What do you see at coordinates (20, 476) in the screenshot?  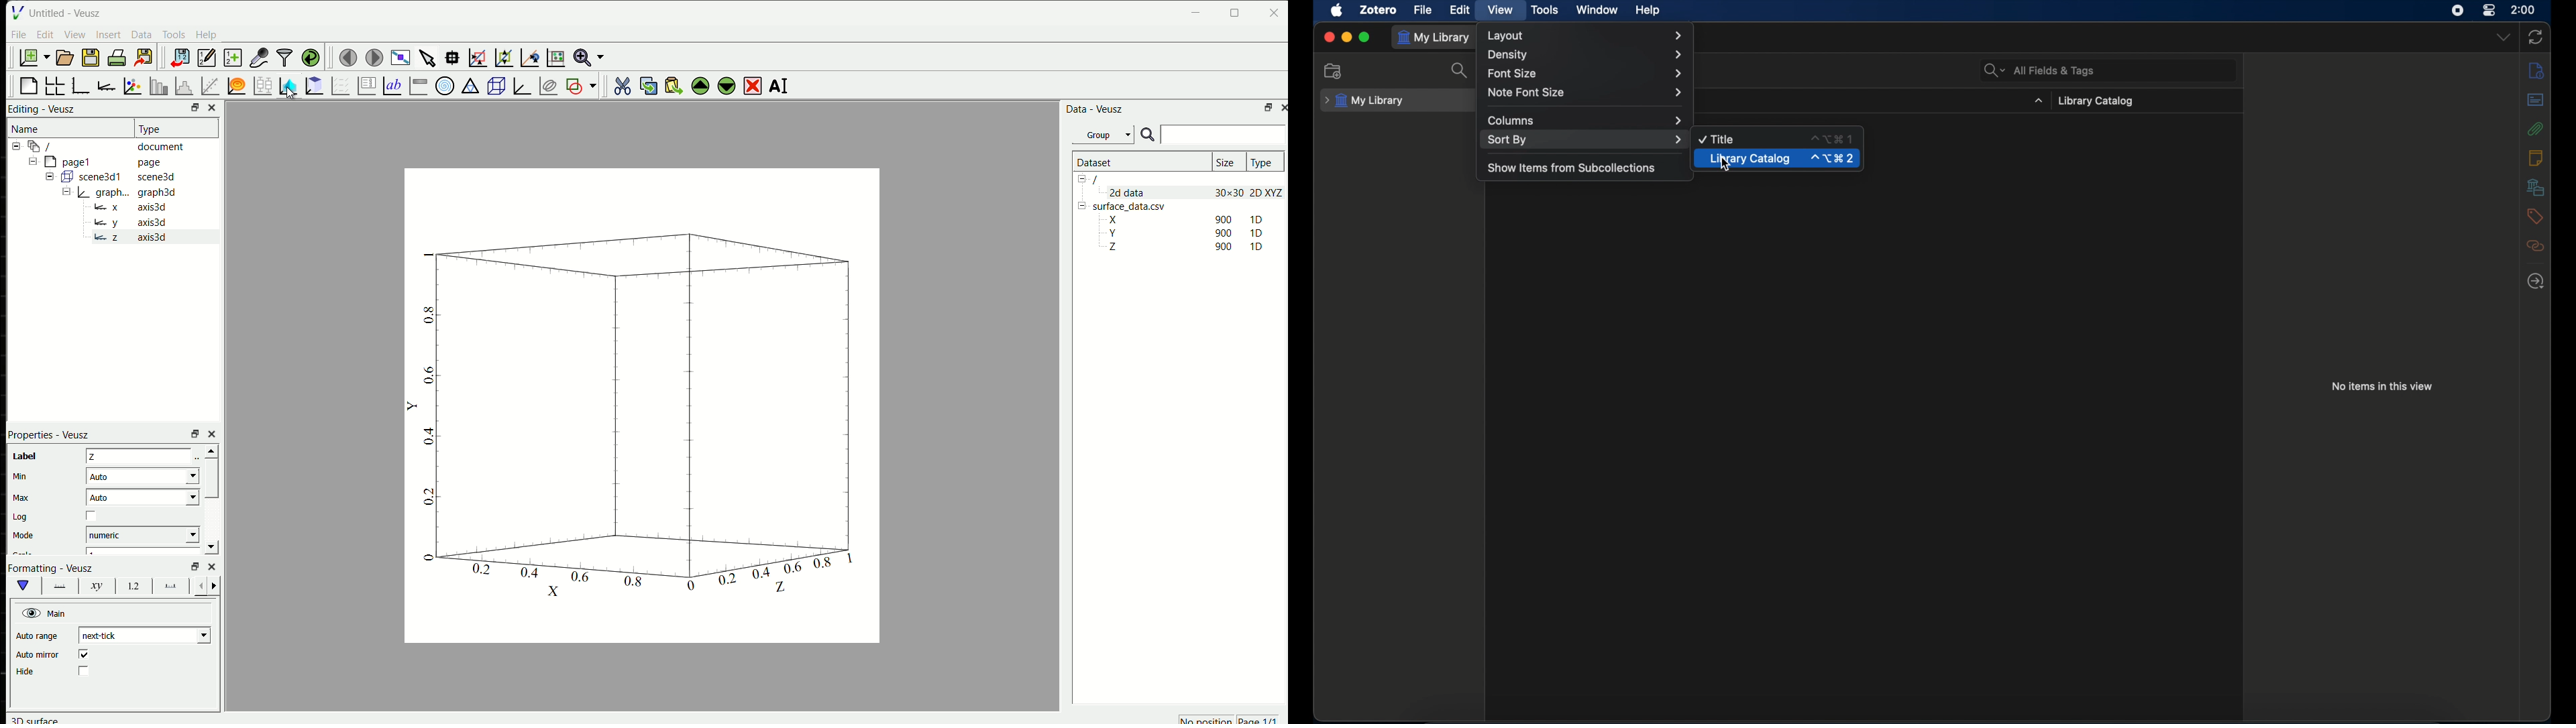 I see `Min` at bounding box center [20, 476].